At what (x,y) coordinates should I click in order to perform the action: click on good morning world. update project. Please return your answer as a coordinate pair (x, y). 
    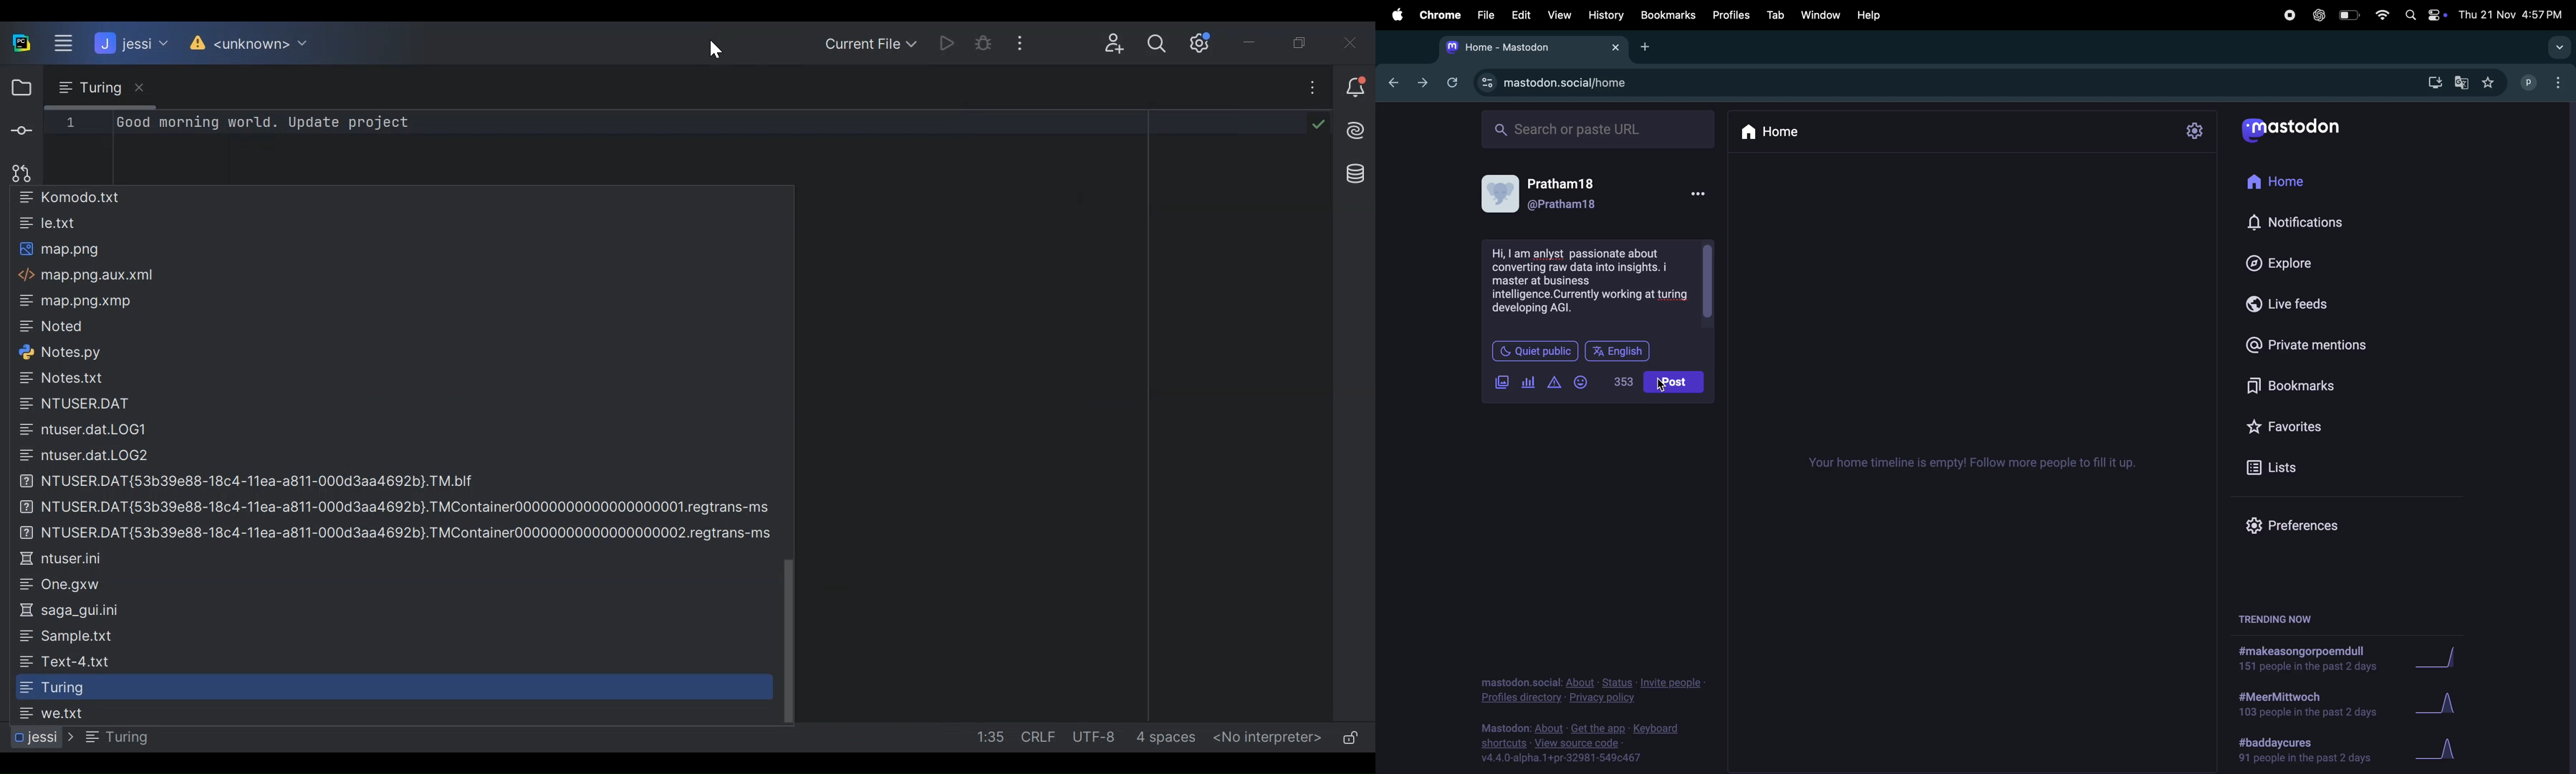
    Looking at the image, I should click on (265, 123).